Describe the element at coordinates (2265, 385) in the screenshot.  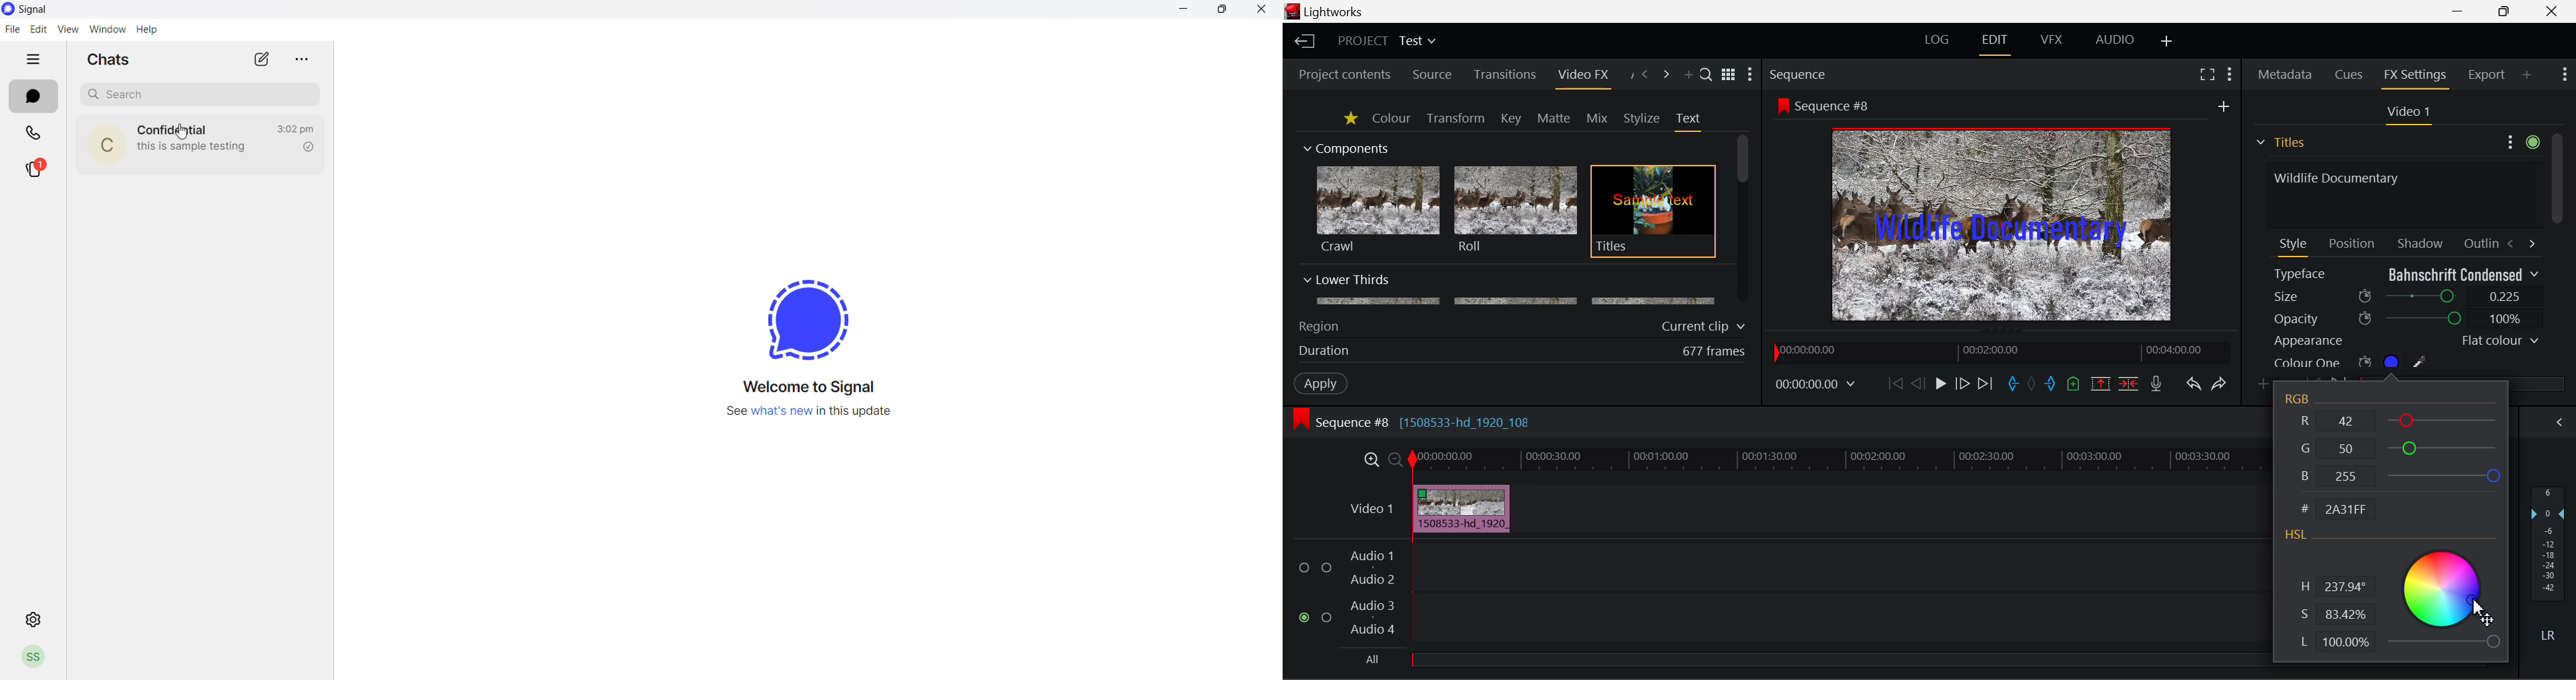
I see `Add keyframe` at that location.